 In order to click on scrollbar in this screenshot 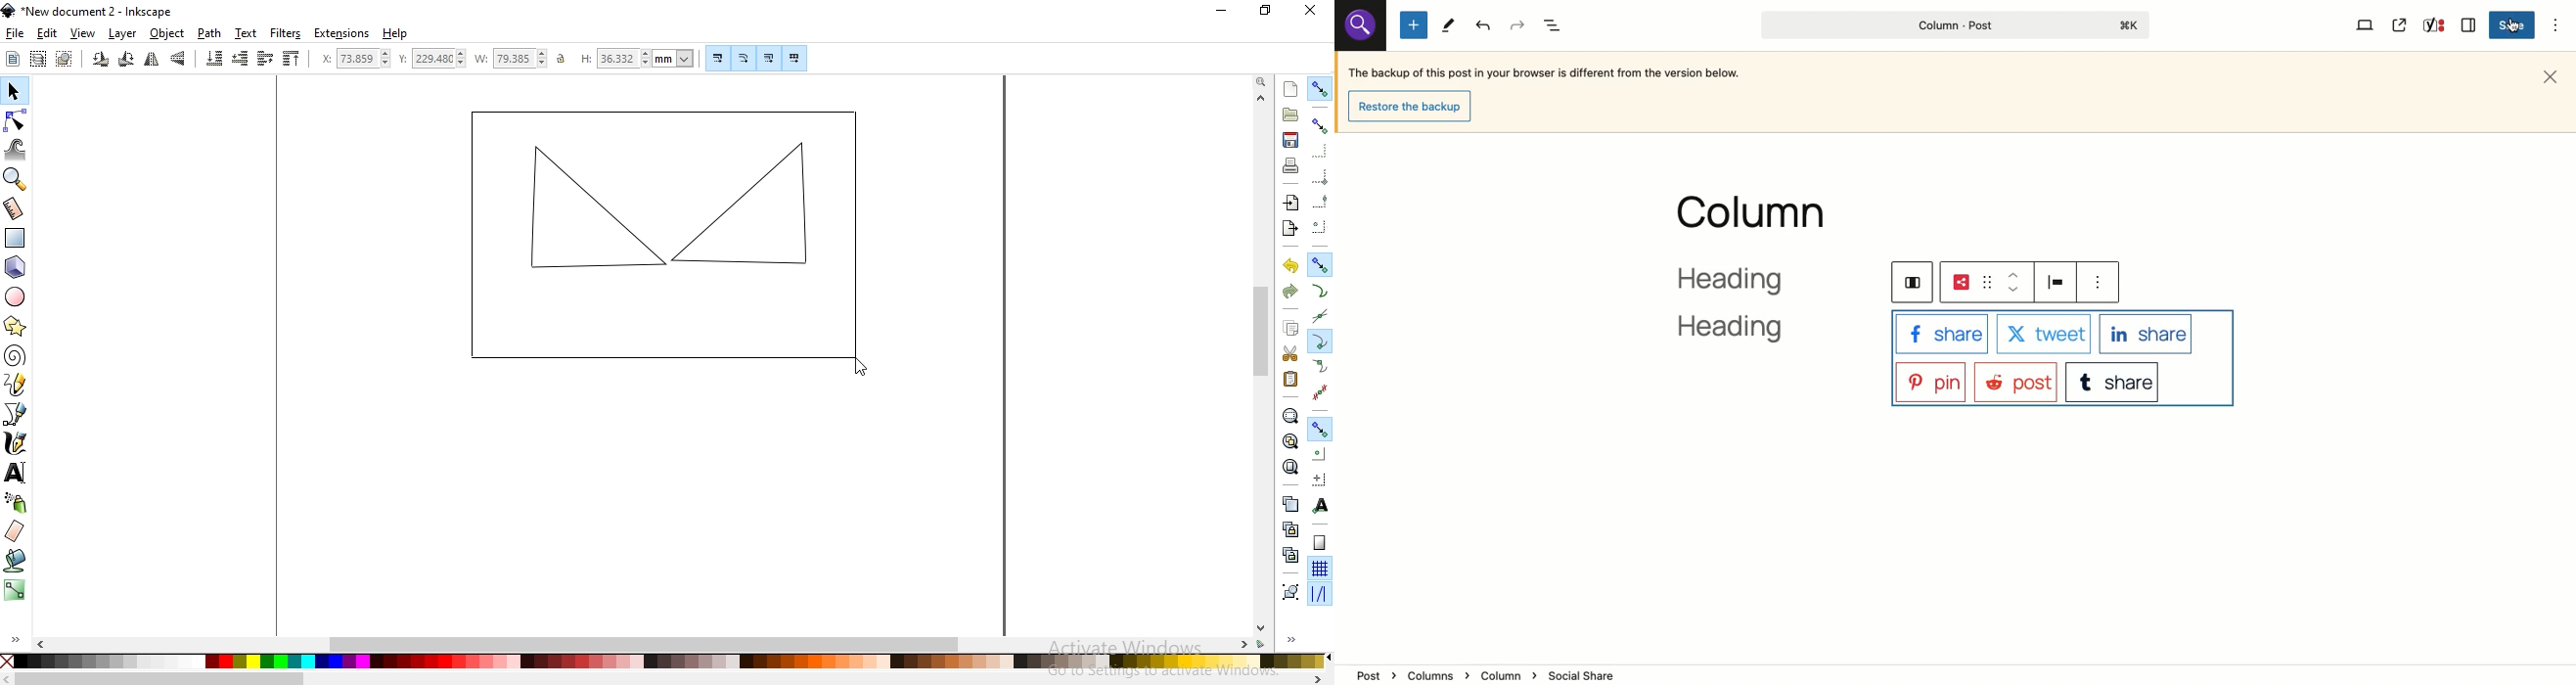, I will do `click(1261, 364)`.